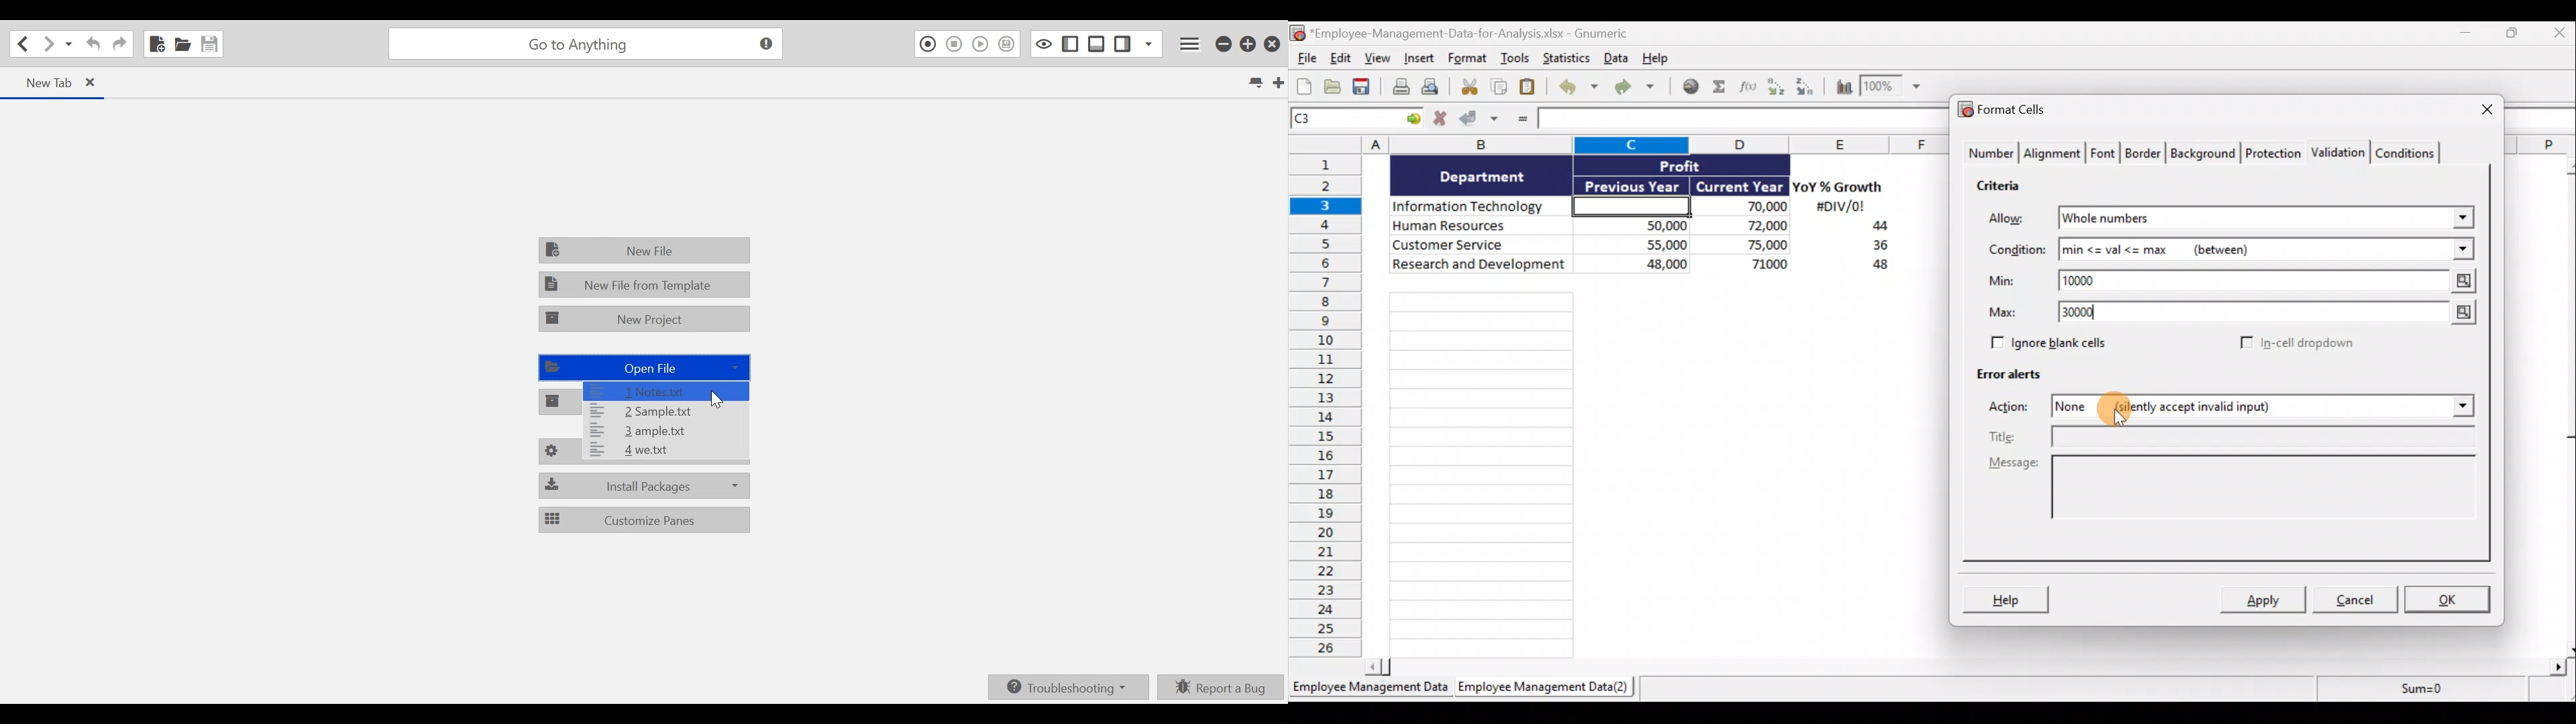 Image resolution: width=2576 pixels, height=728 pixels. What do you see at coordinates (1532, 87) in the screenshot?
I see `Paste clipboard` at bounding box center [1532, 87].